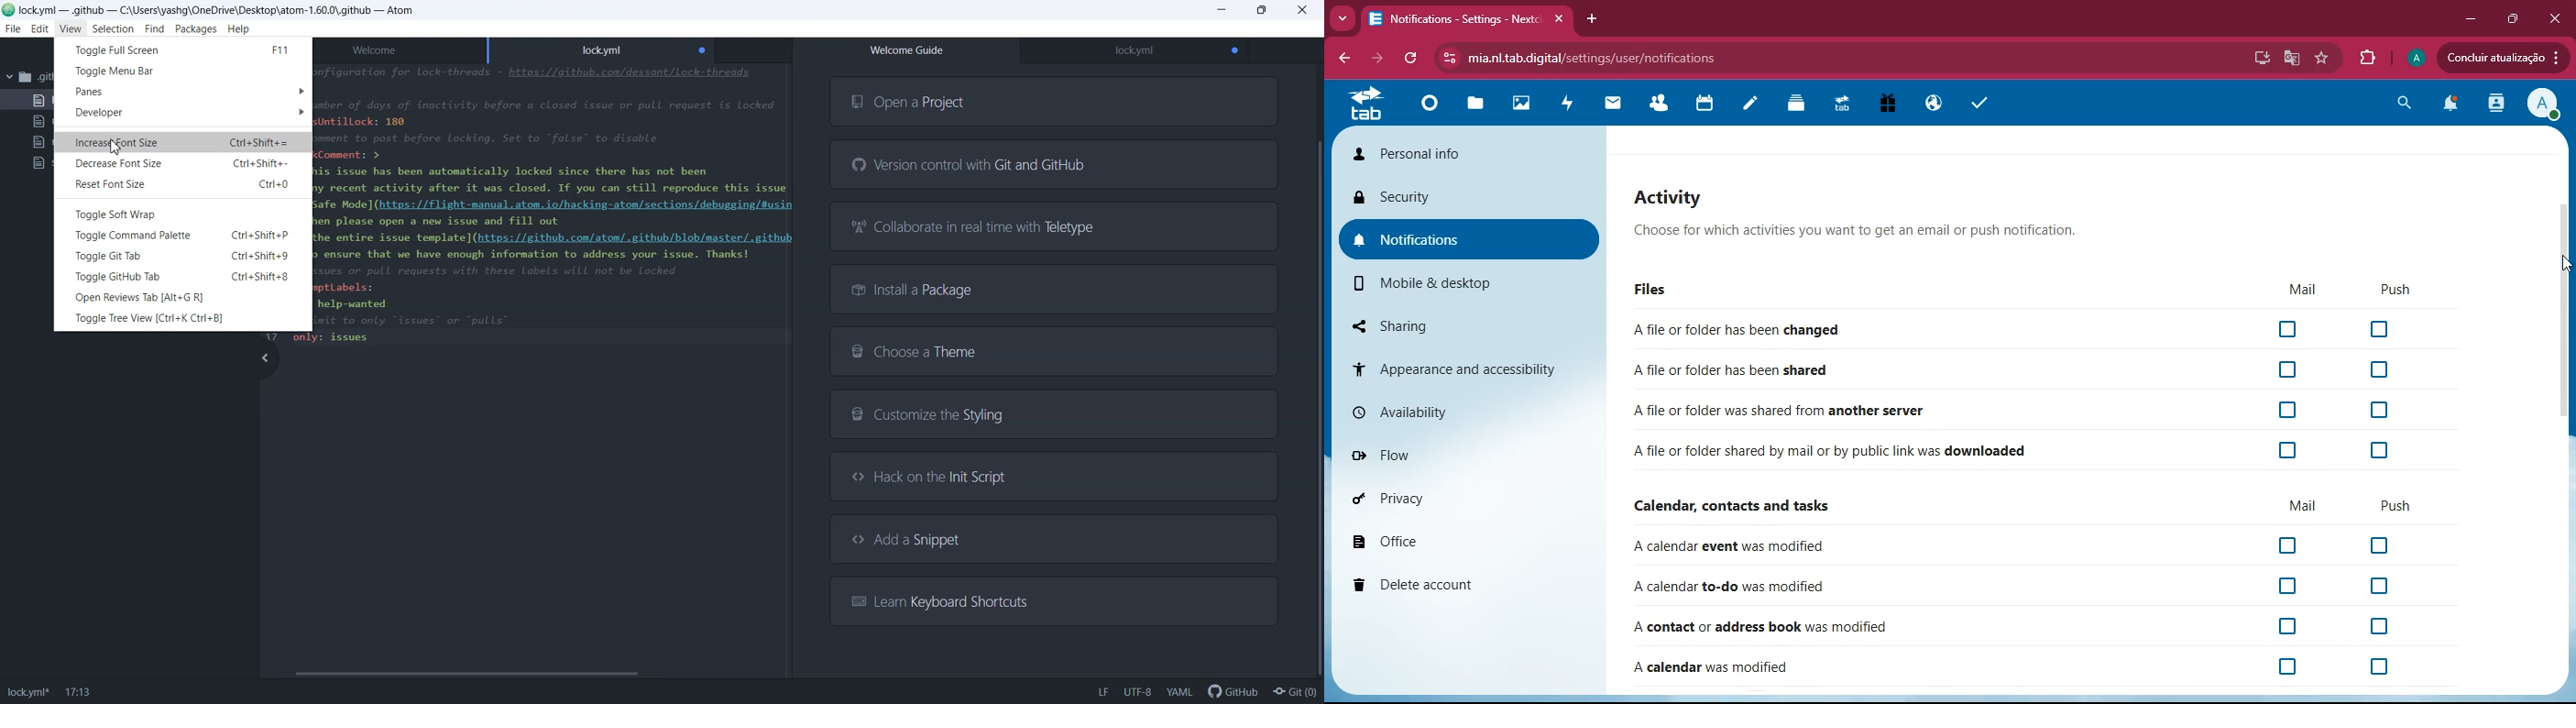 Image resolution: width=2576 pixels, height=728 pixels. I want to click on Add a Snippet, so click(1054, 539).